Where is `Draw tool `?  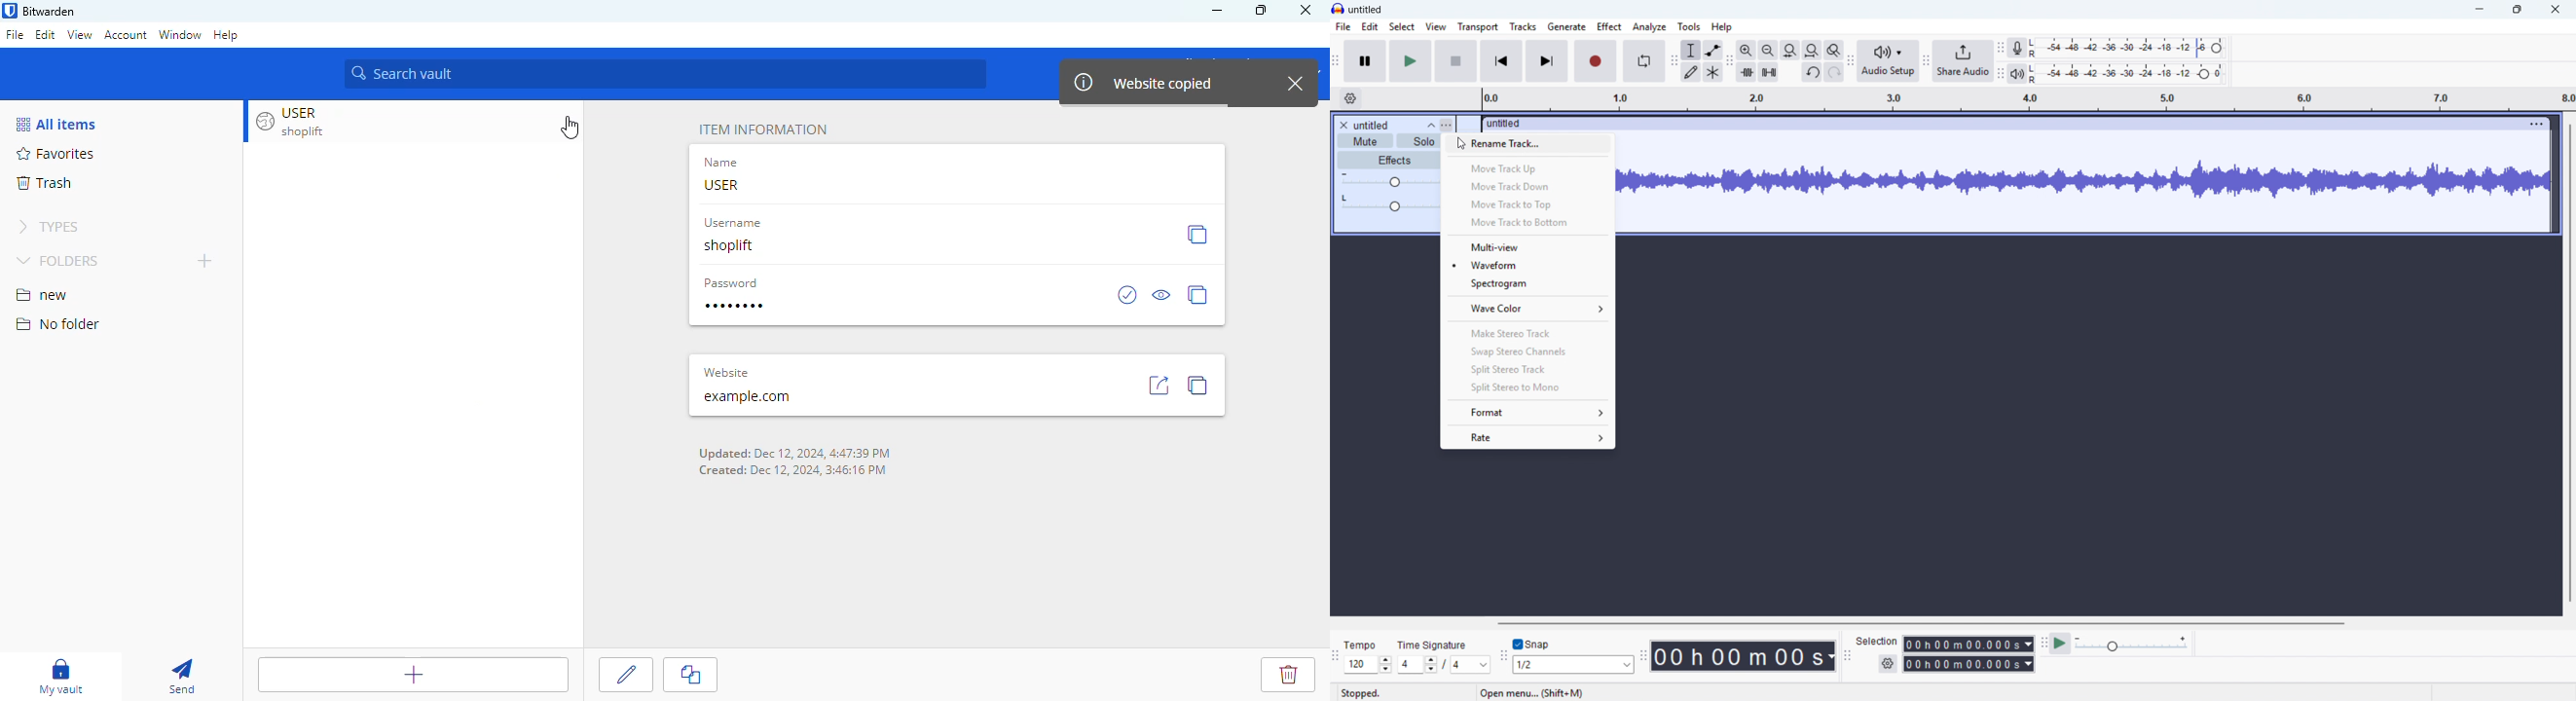
Draw tool  is located at coordinates (1691, 72).